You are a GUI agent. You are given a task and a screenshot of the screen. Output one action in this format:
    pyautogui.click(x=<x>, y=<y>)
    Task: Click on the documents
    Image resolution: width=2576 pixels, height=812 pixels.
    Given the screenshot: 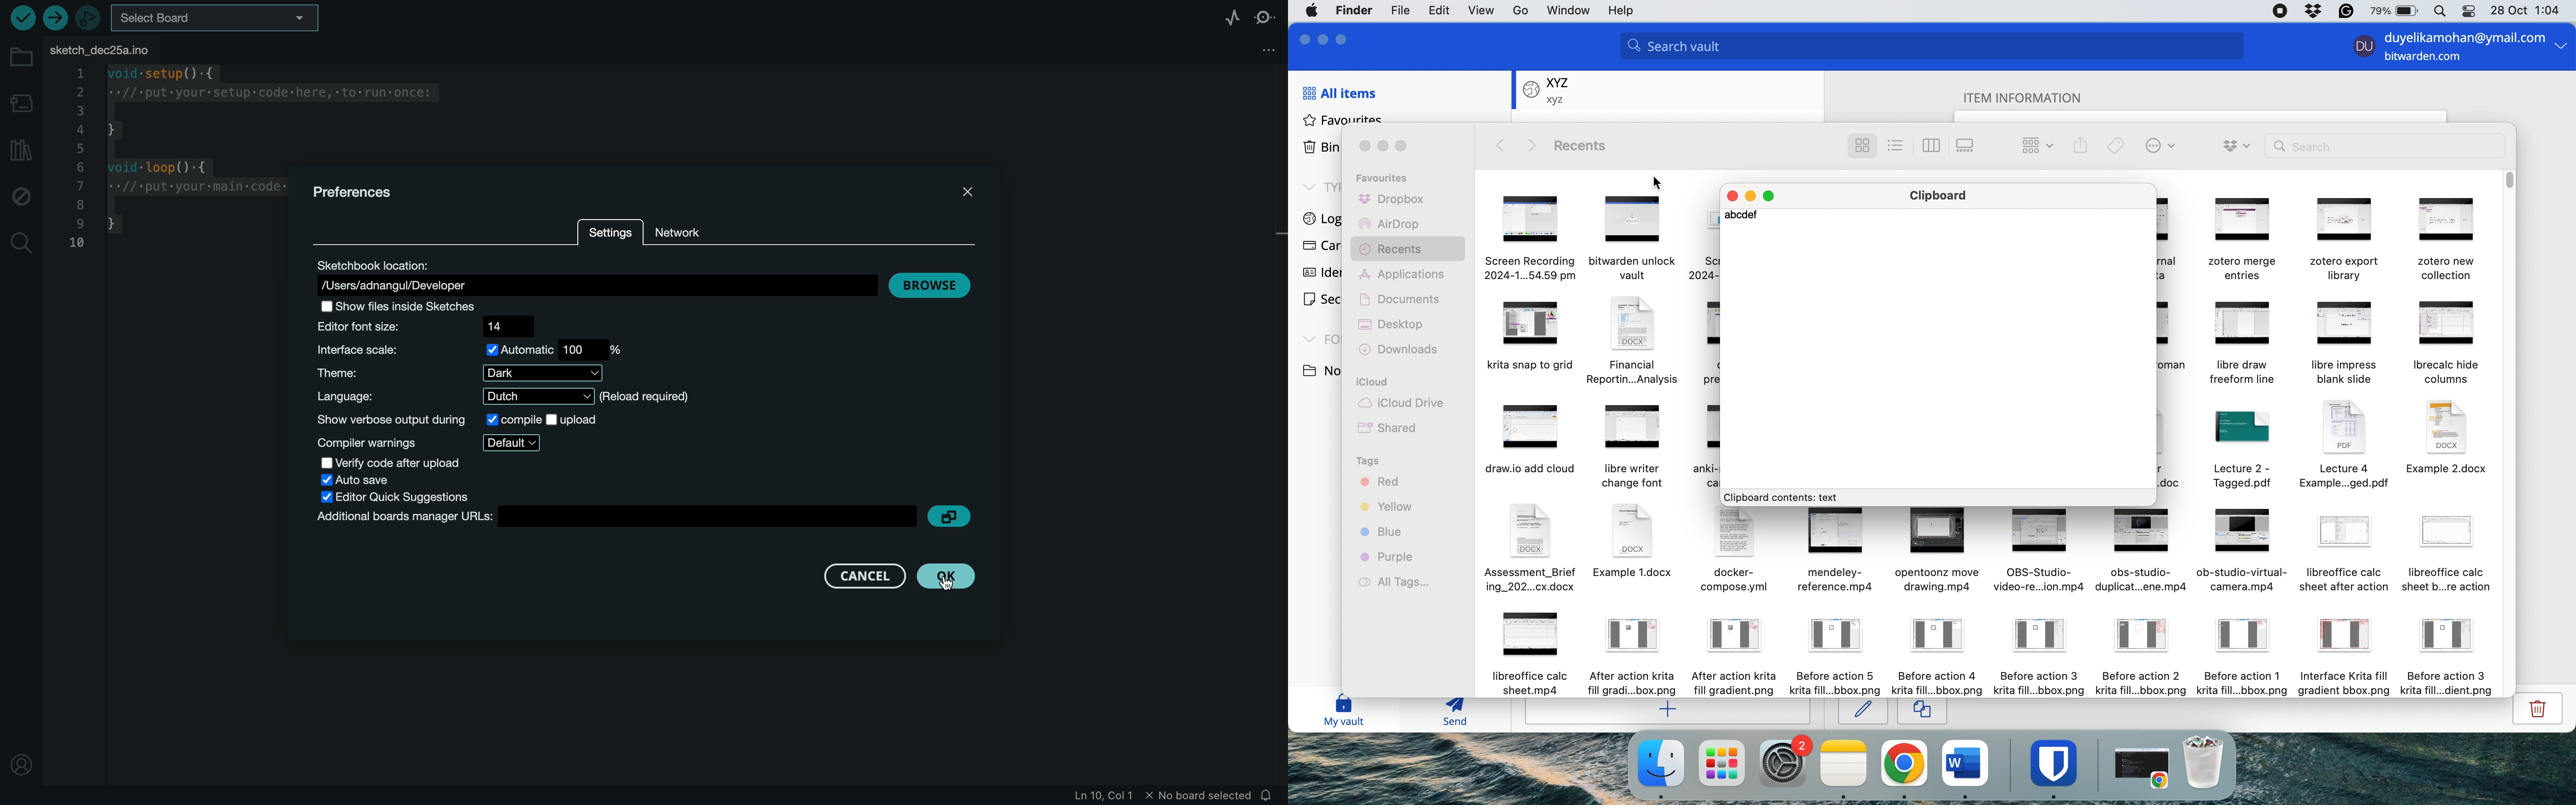 What is the action you would take?
    pyautogui.click(x=1404, y=298)
    